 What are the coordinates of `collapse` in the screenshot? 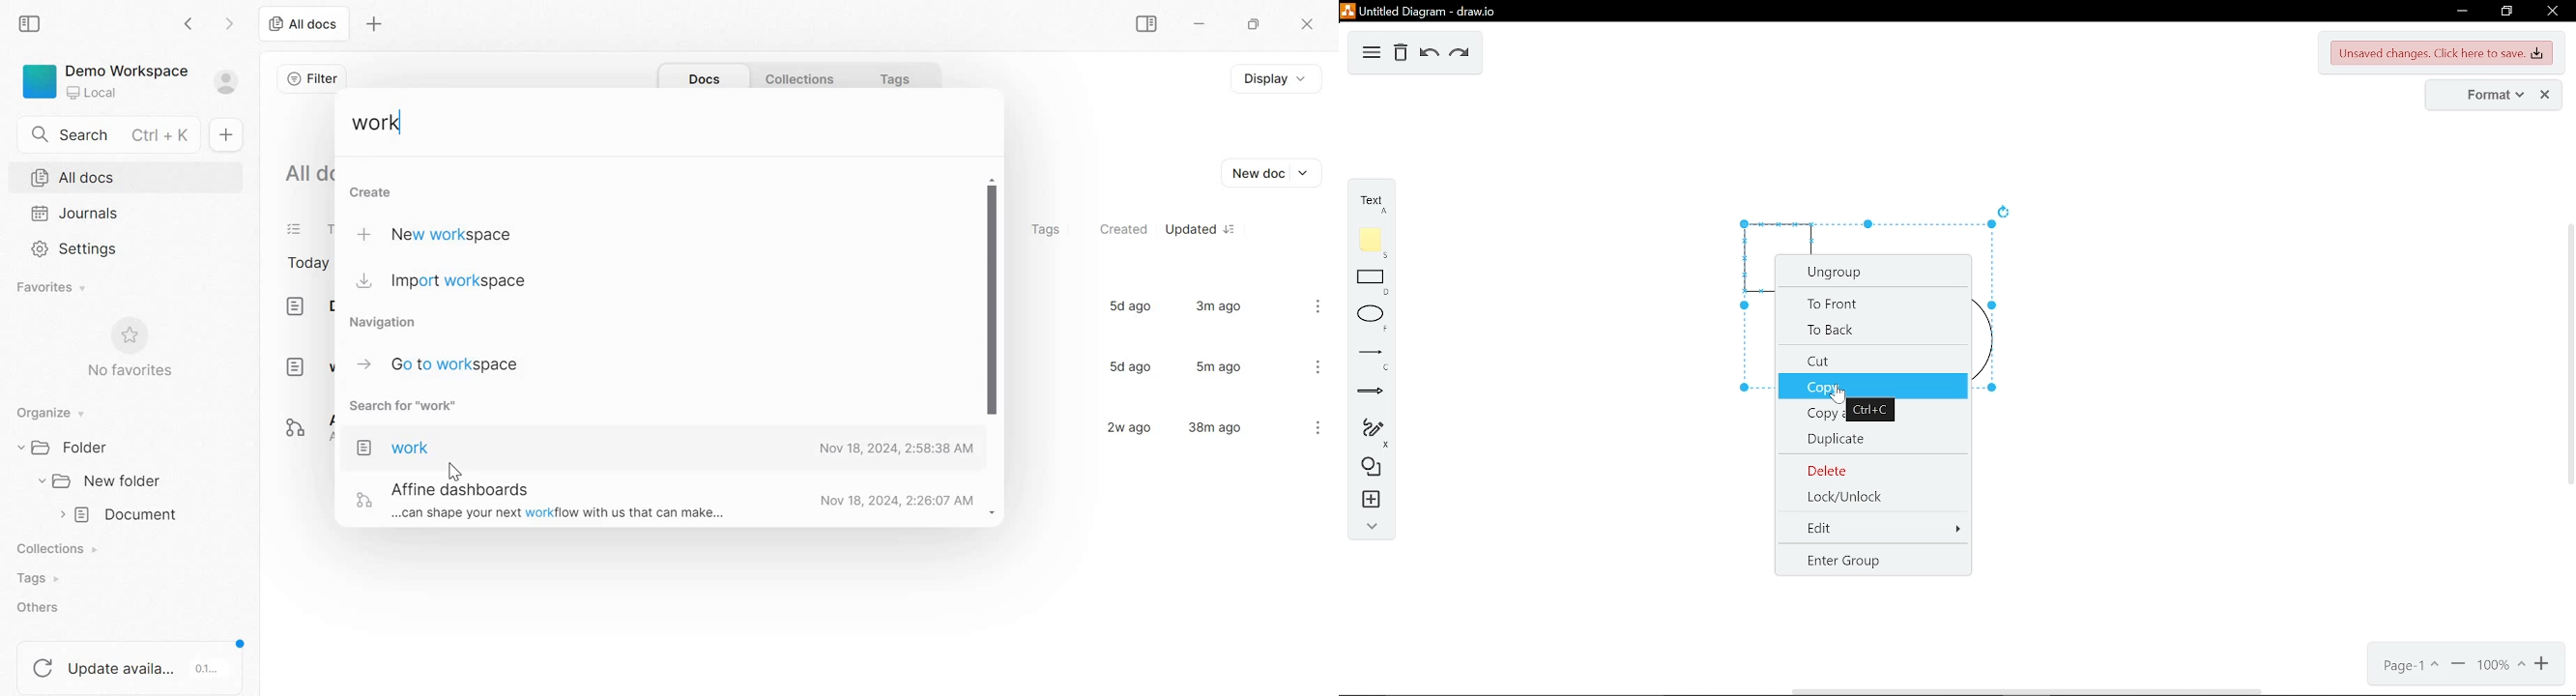 It's located at (1367, 526).